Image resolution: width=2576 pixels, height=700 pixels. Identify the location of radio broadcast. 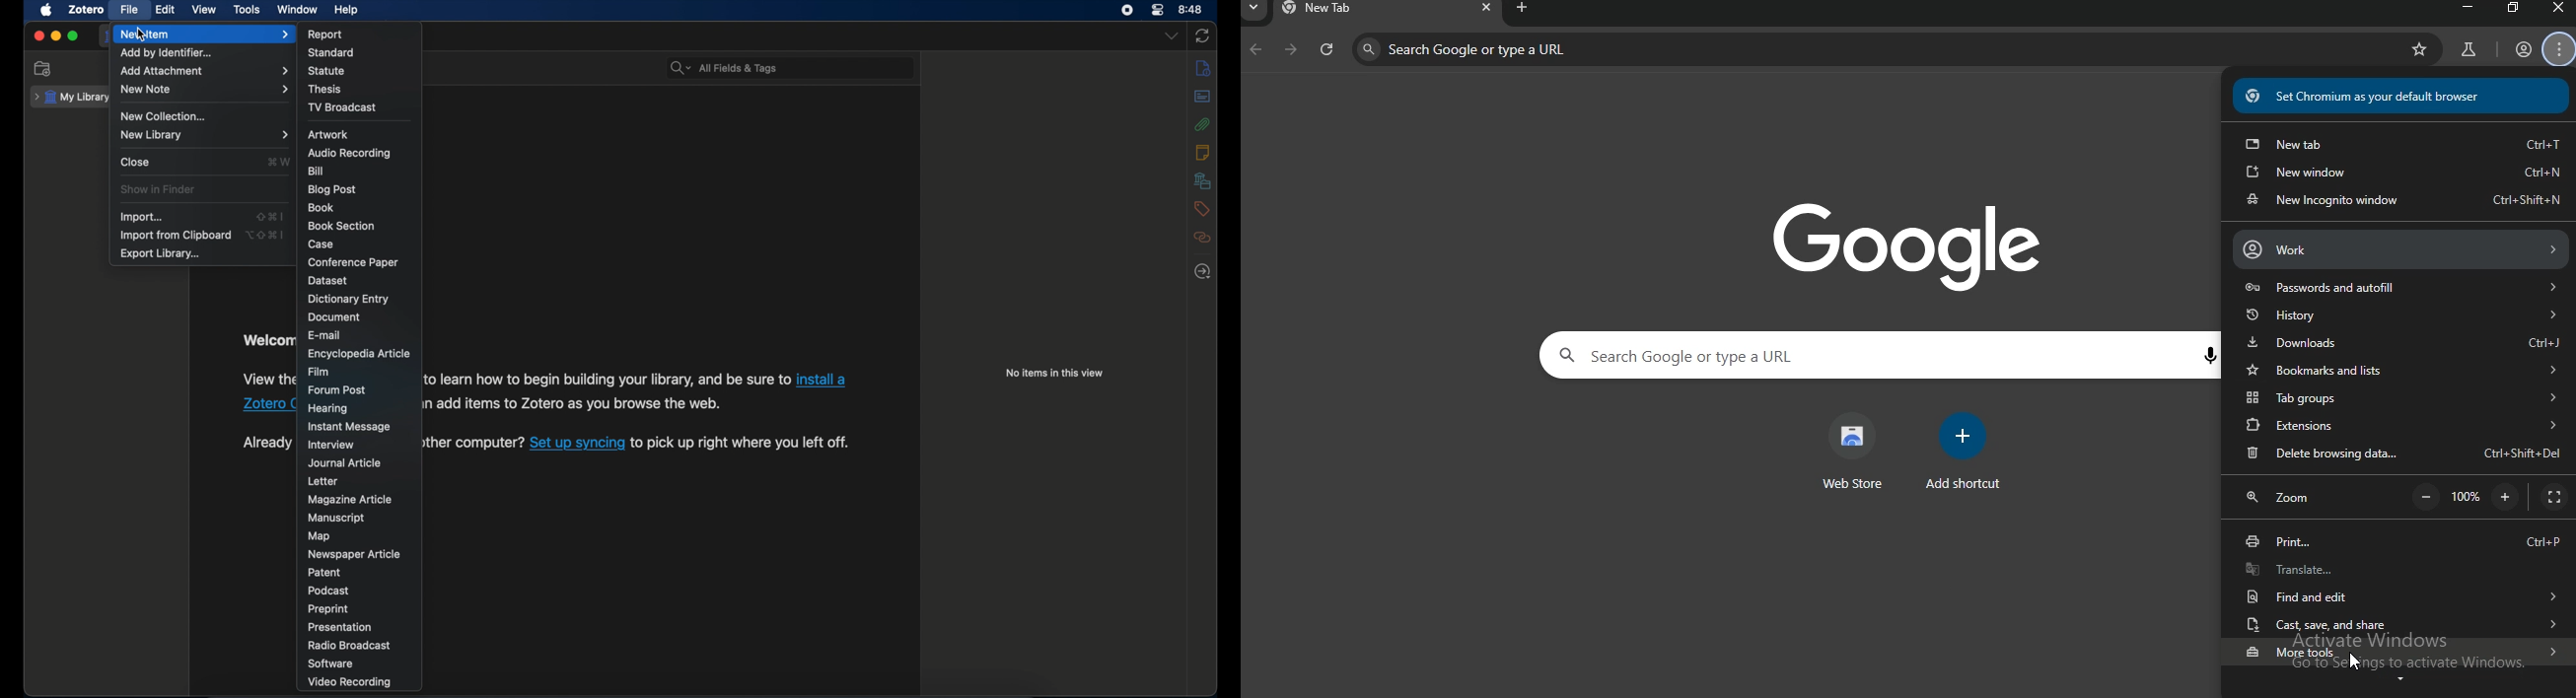
(350, 645).